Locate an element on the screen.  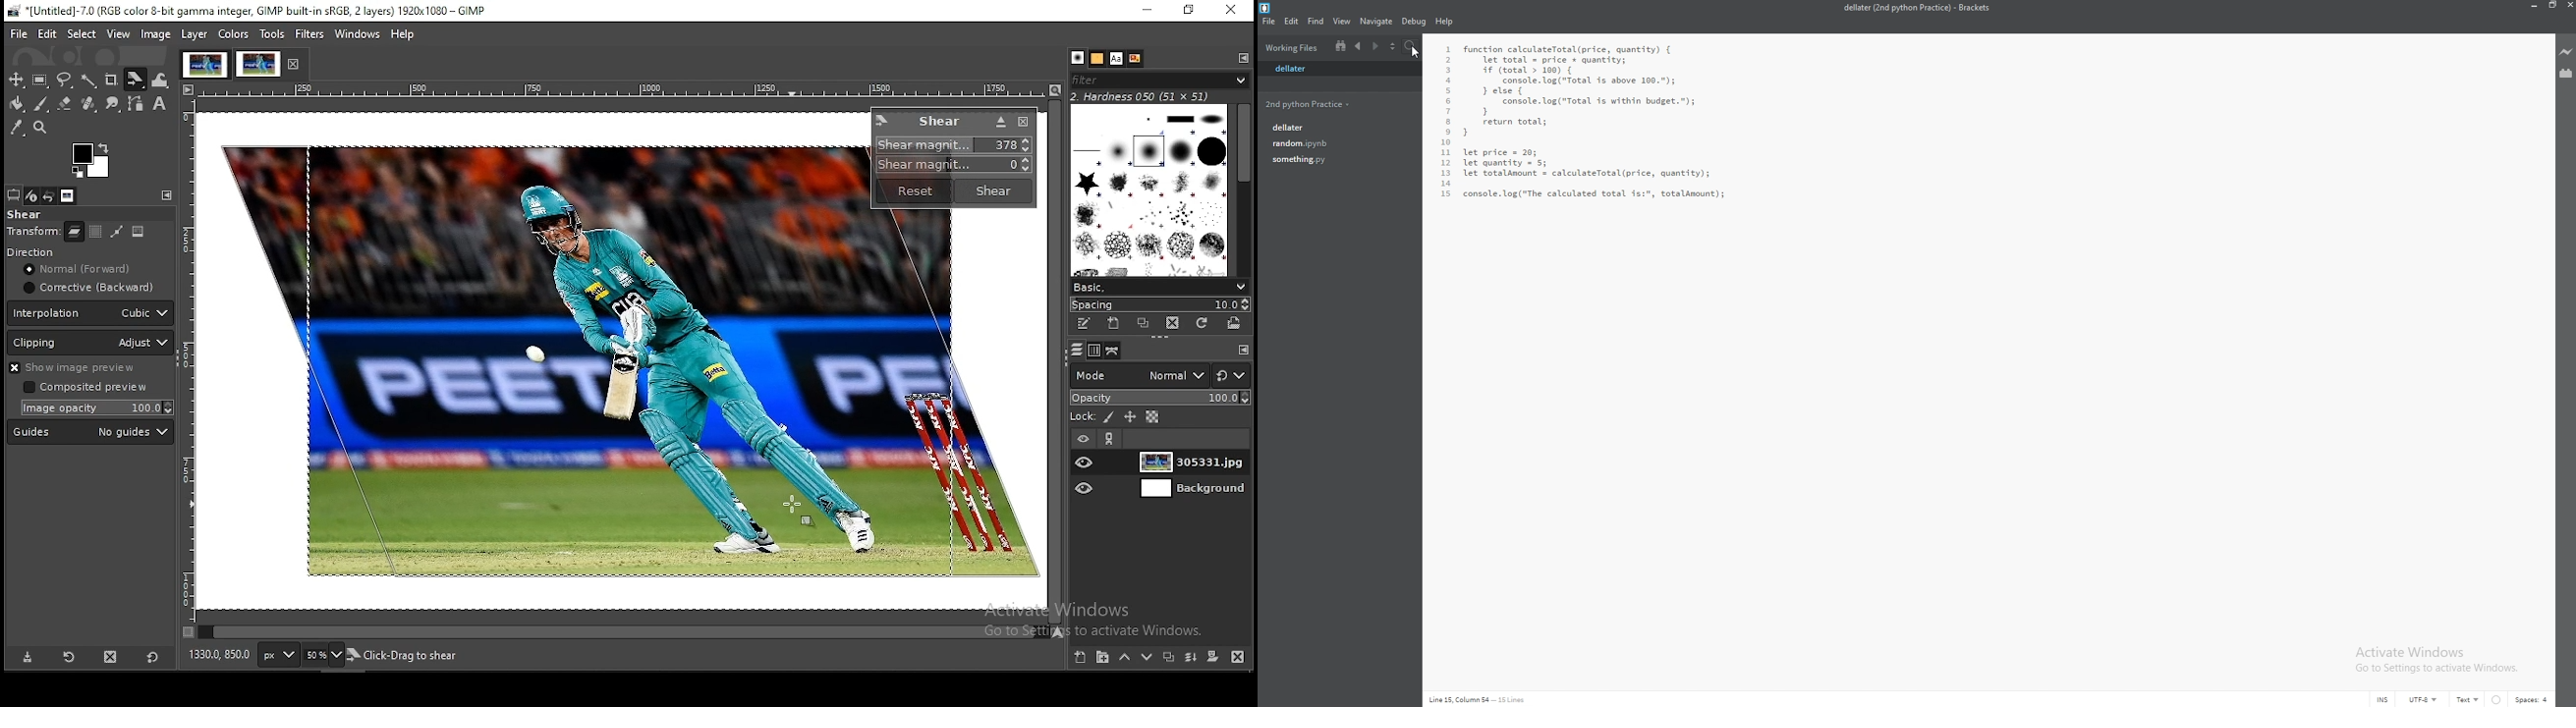
file is located at coordinates (21, 33).